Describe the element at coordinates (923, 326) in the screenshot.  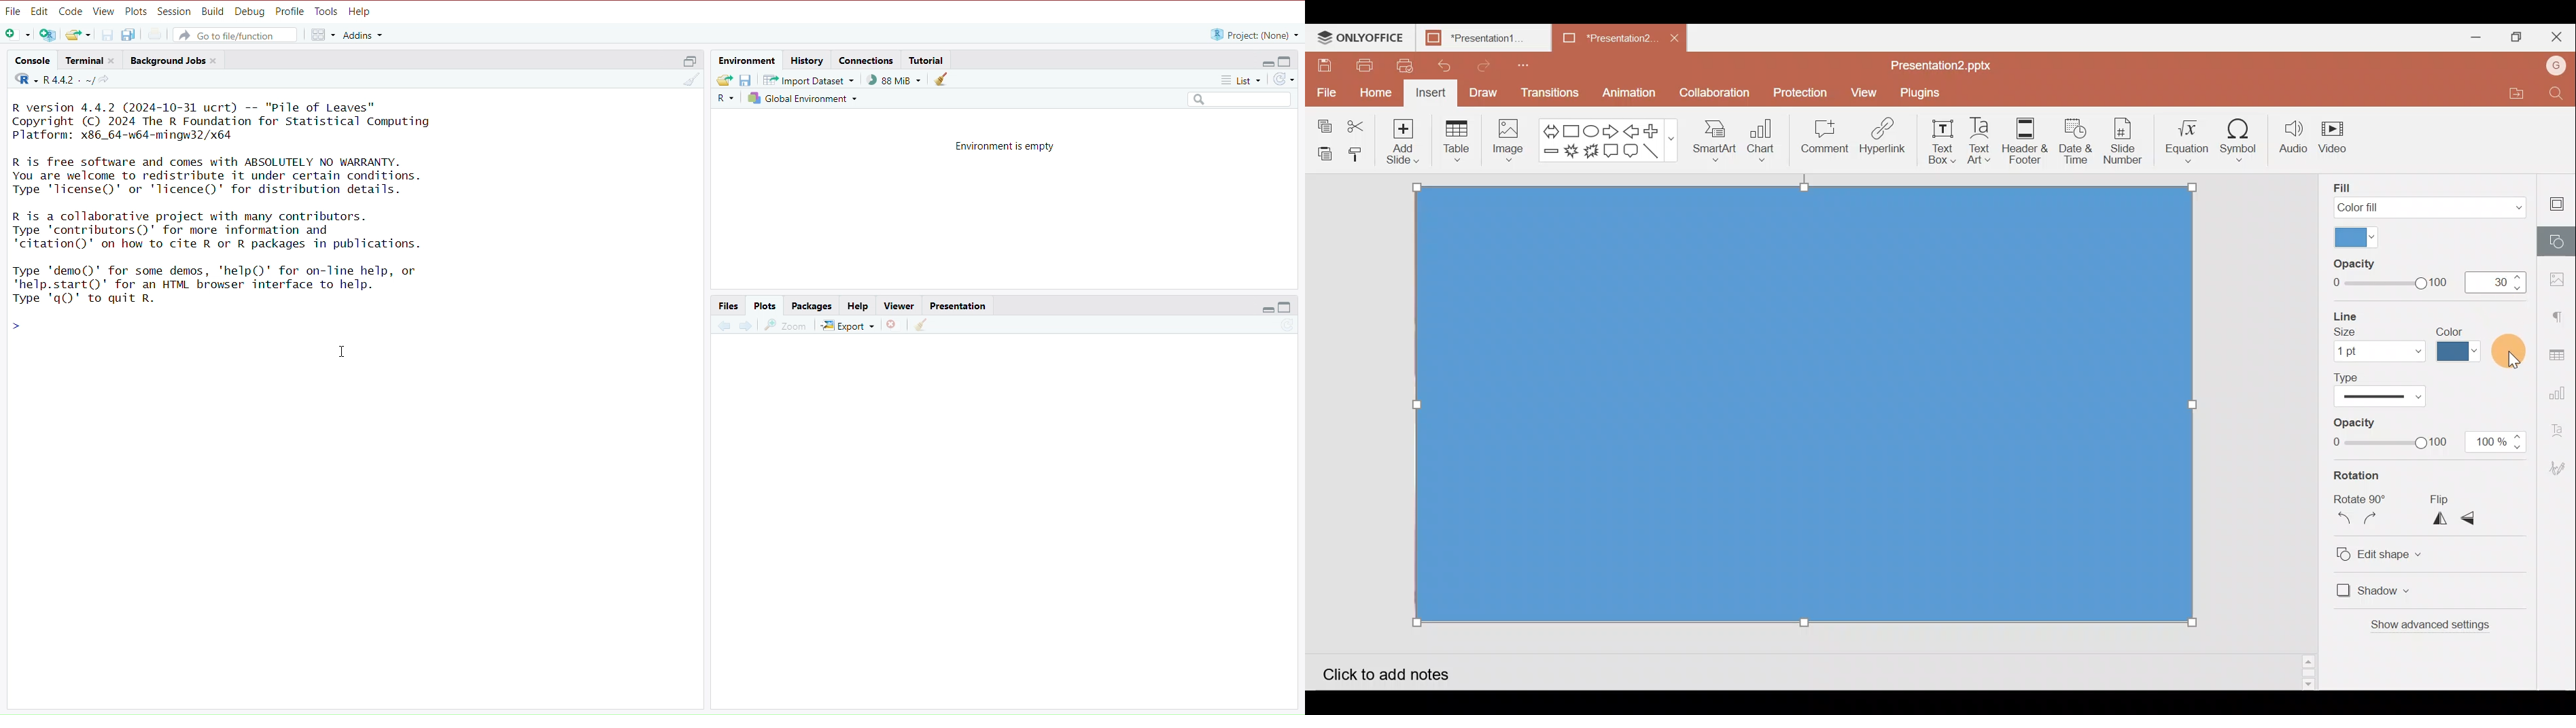
I see `clear all plot` at that location.